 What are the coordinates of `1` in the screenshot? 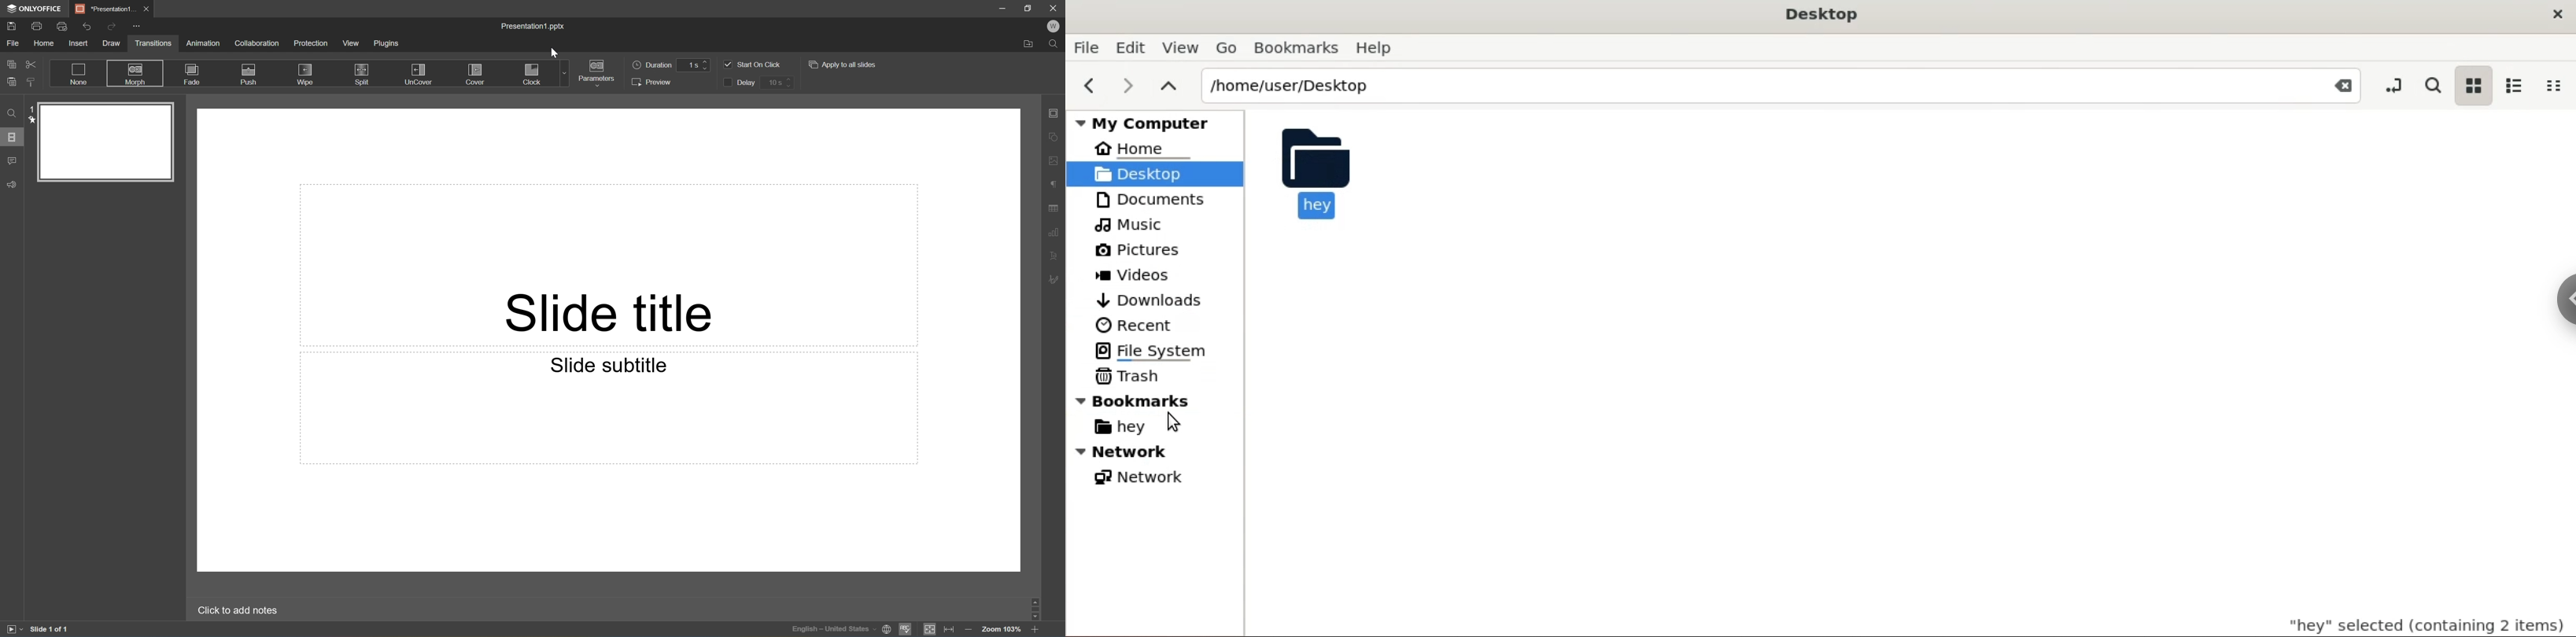 It's located at (27, 108).